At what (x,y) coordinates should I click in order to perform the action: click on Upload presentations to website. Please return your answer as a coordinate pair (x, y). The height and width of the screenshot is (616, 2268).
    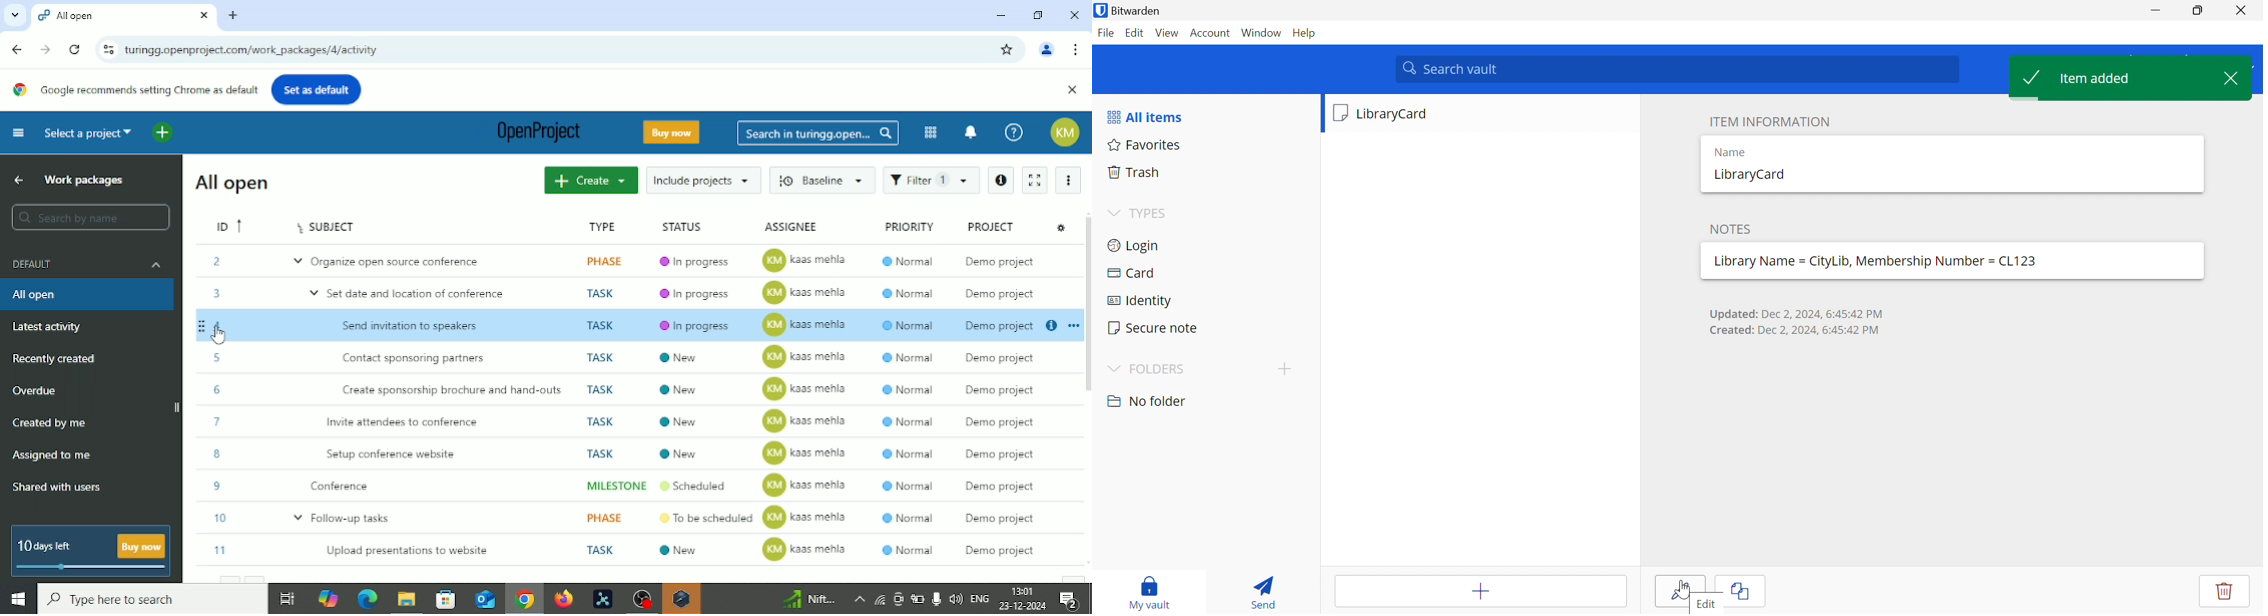
    Looking at the image, I should click on (637, 550).